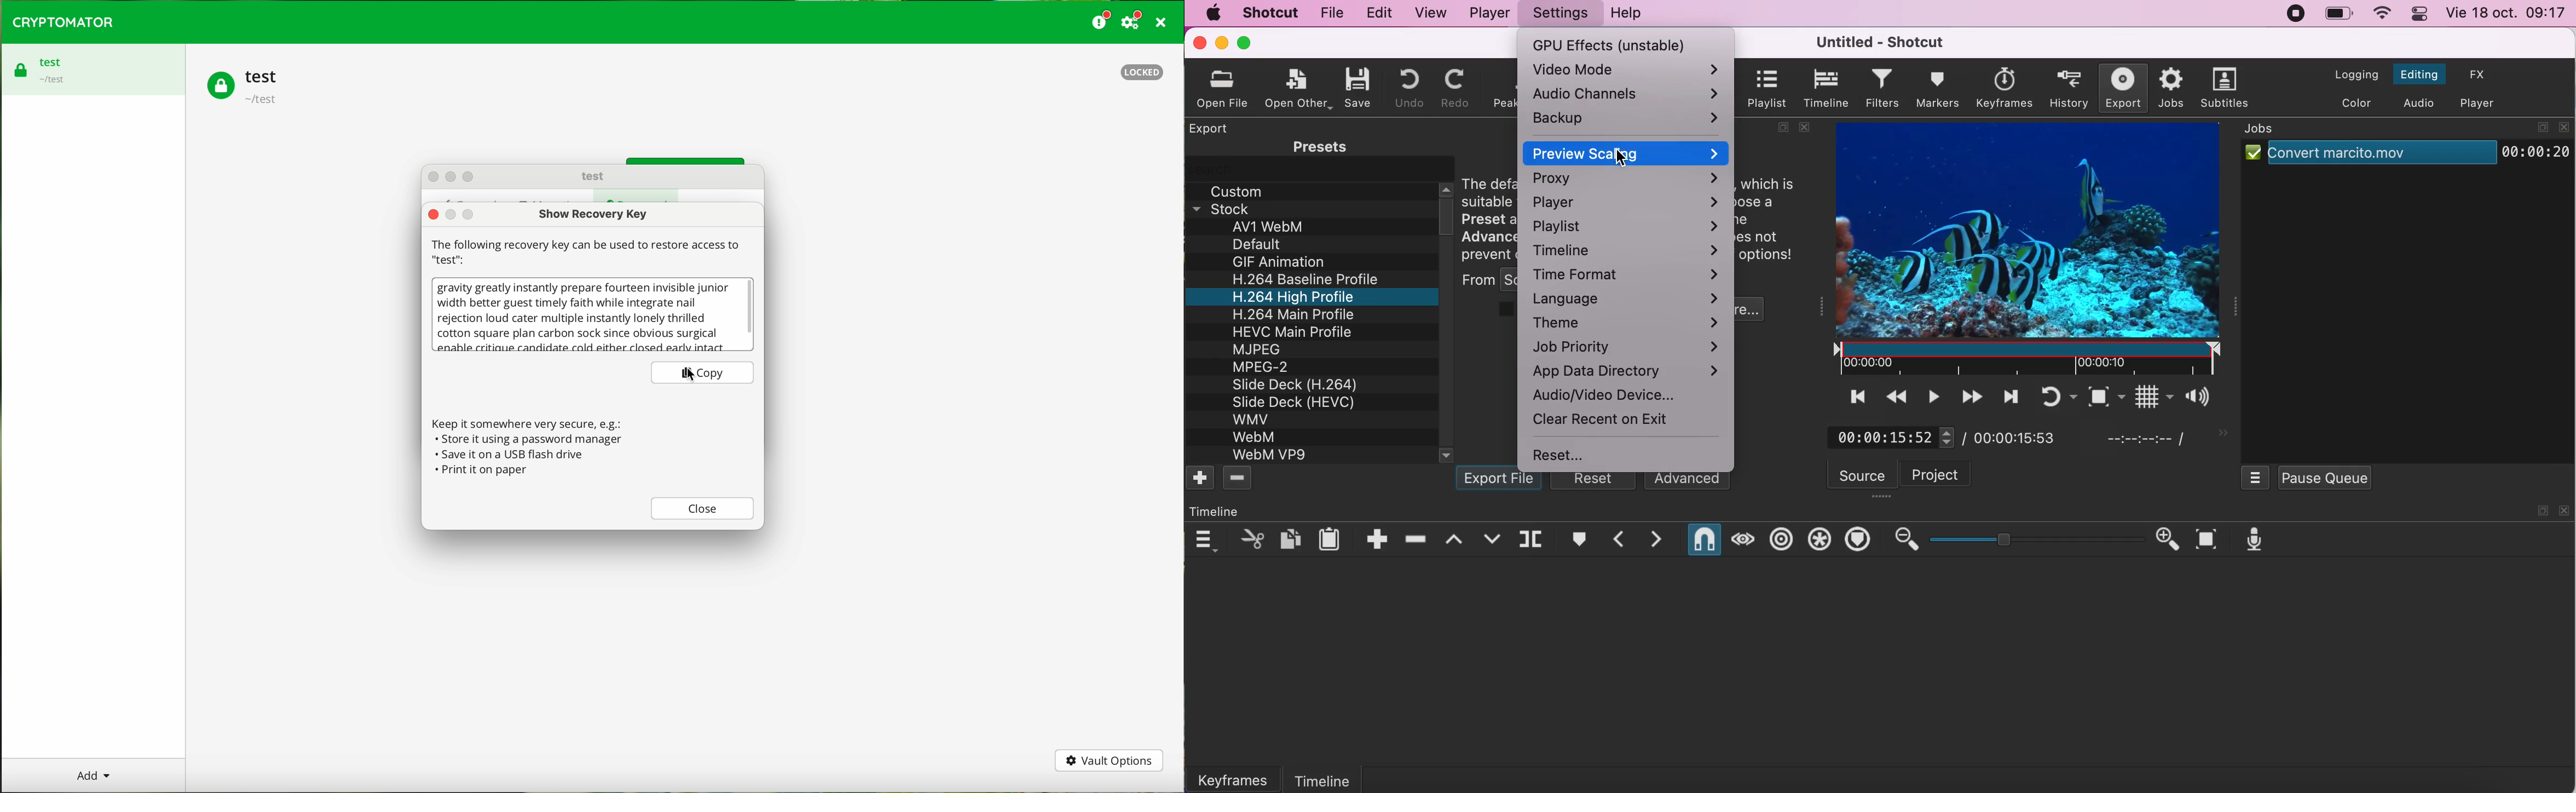 This screenshot has height=812, width=2576. Describe the element at coordinates (2205, 539) in the screenshot. I see `zoom timeline to fit` at that location.